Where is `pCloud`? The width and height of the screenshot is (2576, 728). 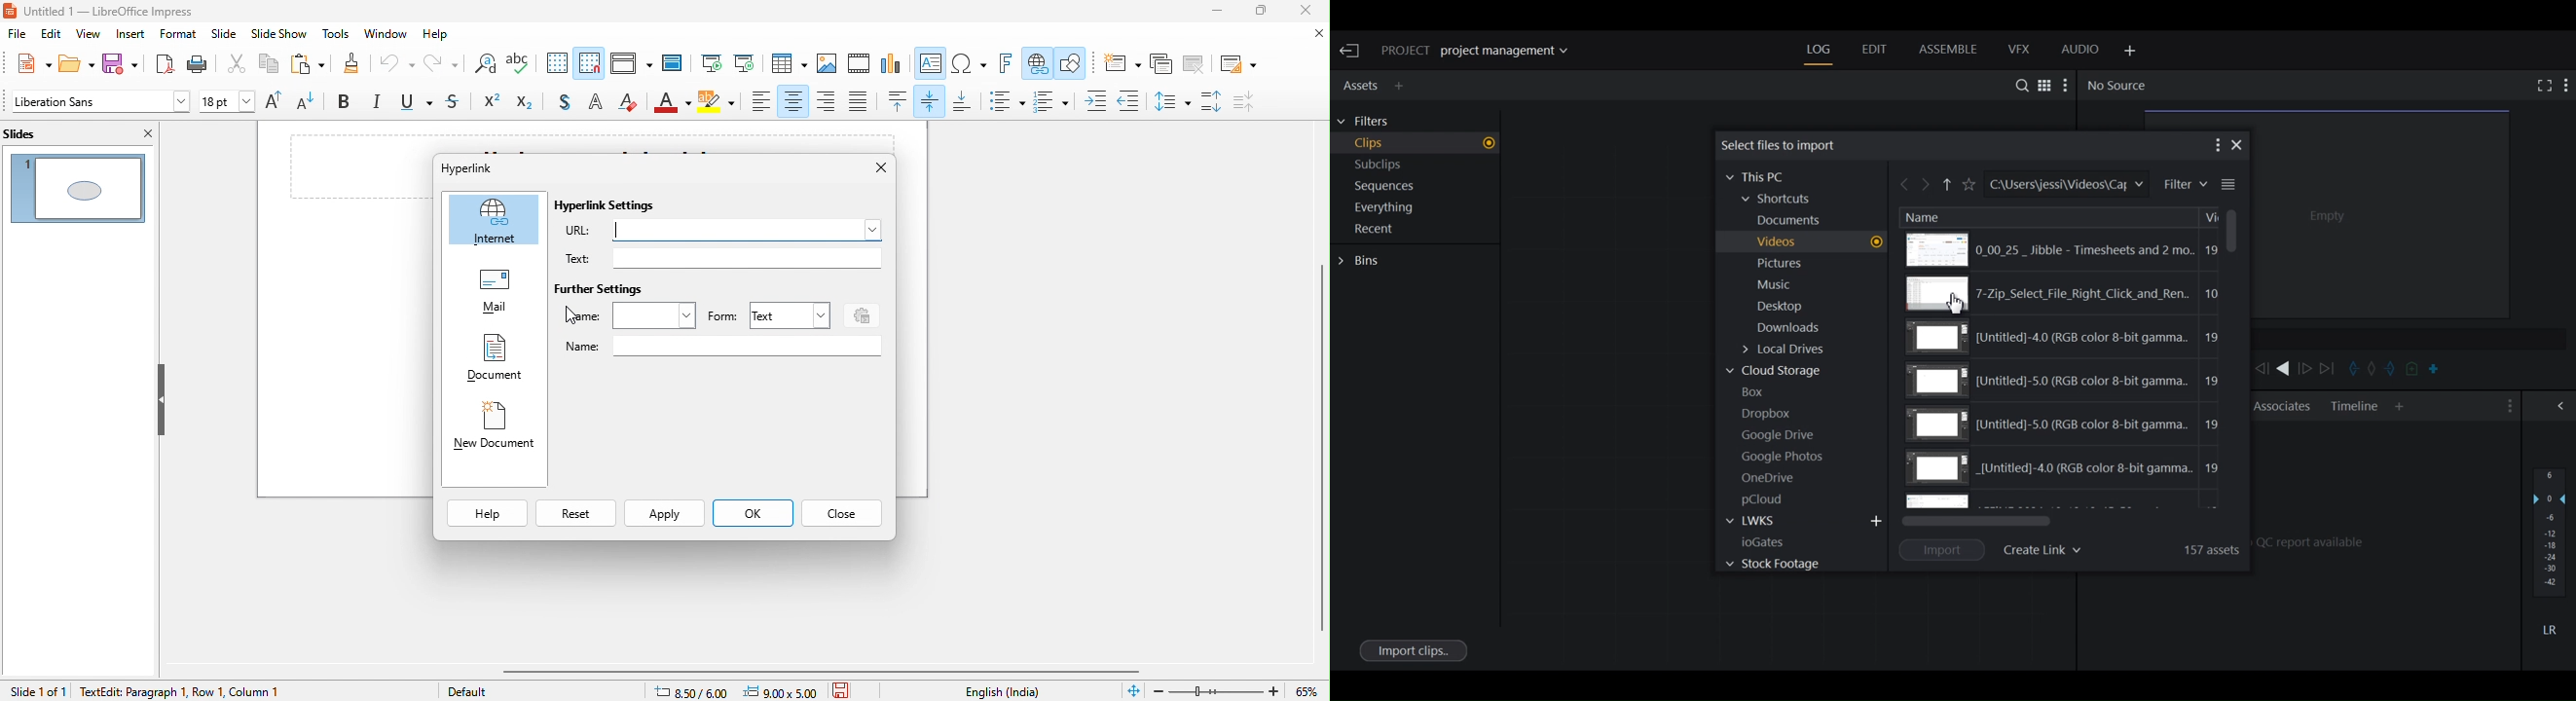
pCloud is located at coordinates (1769, 499).